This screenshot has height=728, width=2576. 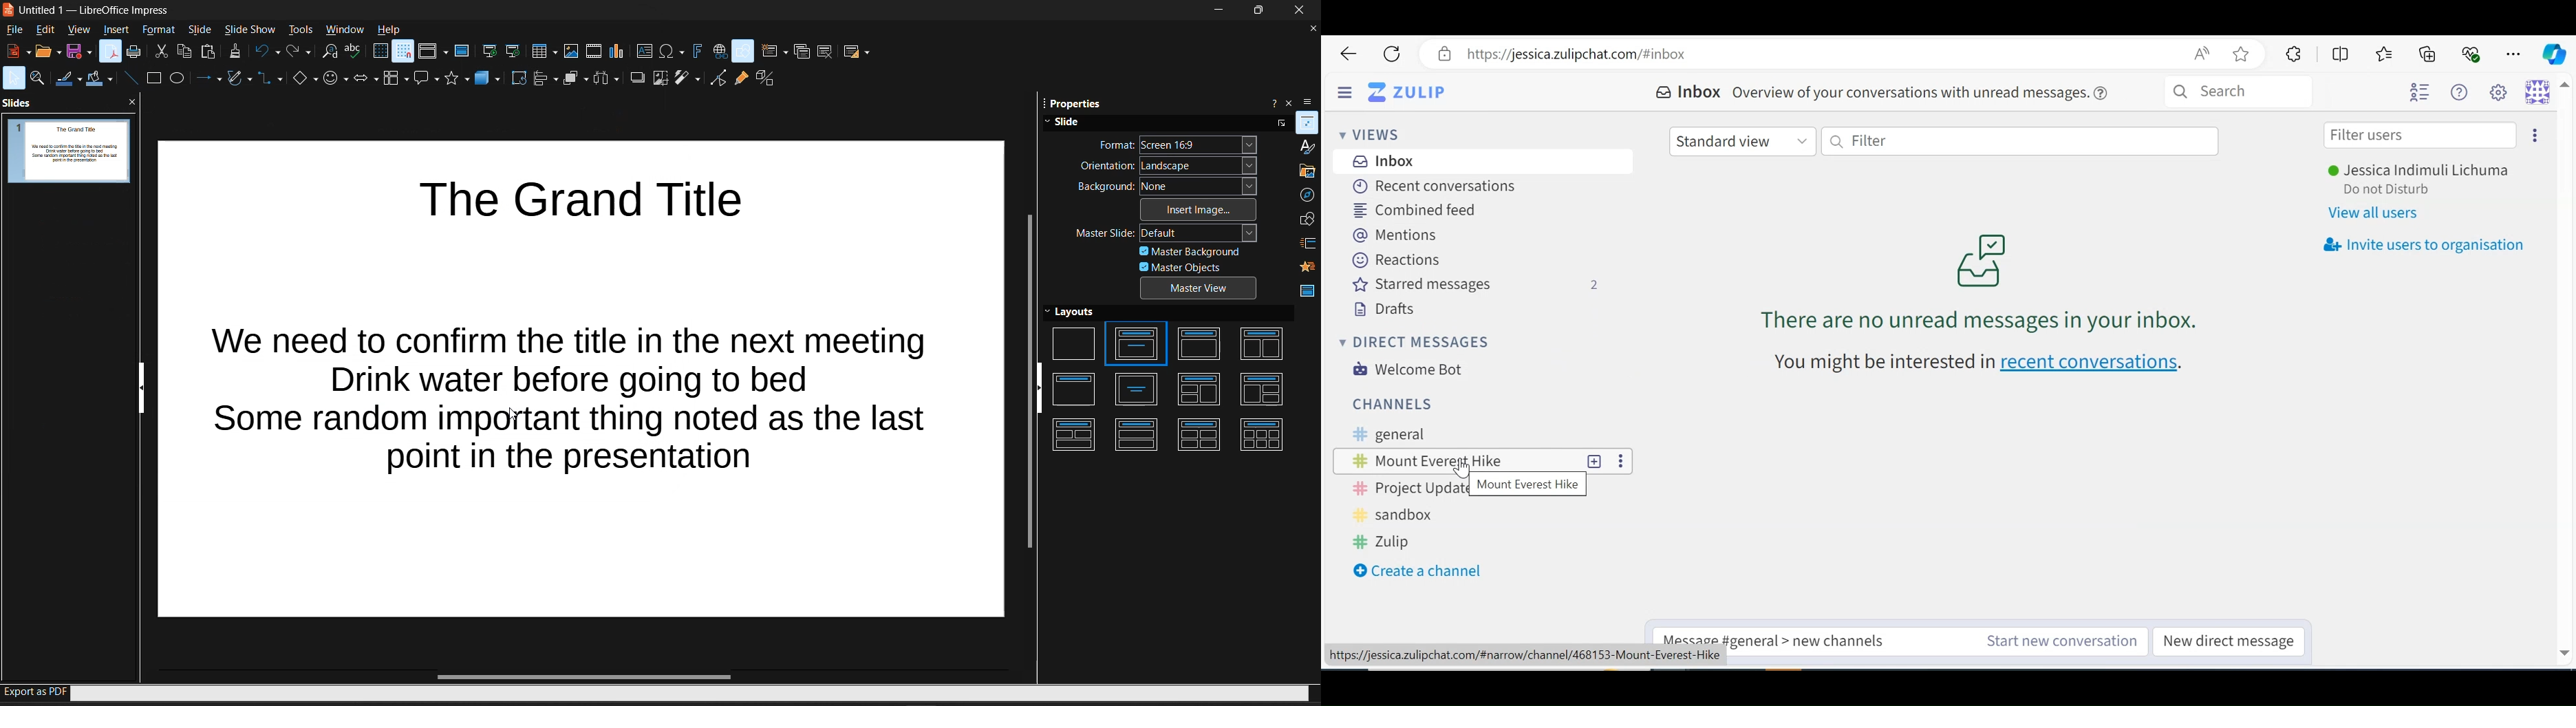 What do you see at coordinates (1417, 571) in the screenshot?
I see `Create a new Channel` at bounding box center [1417, 571].